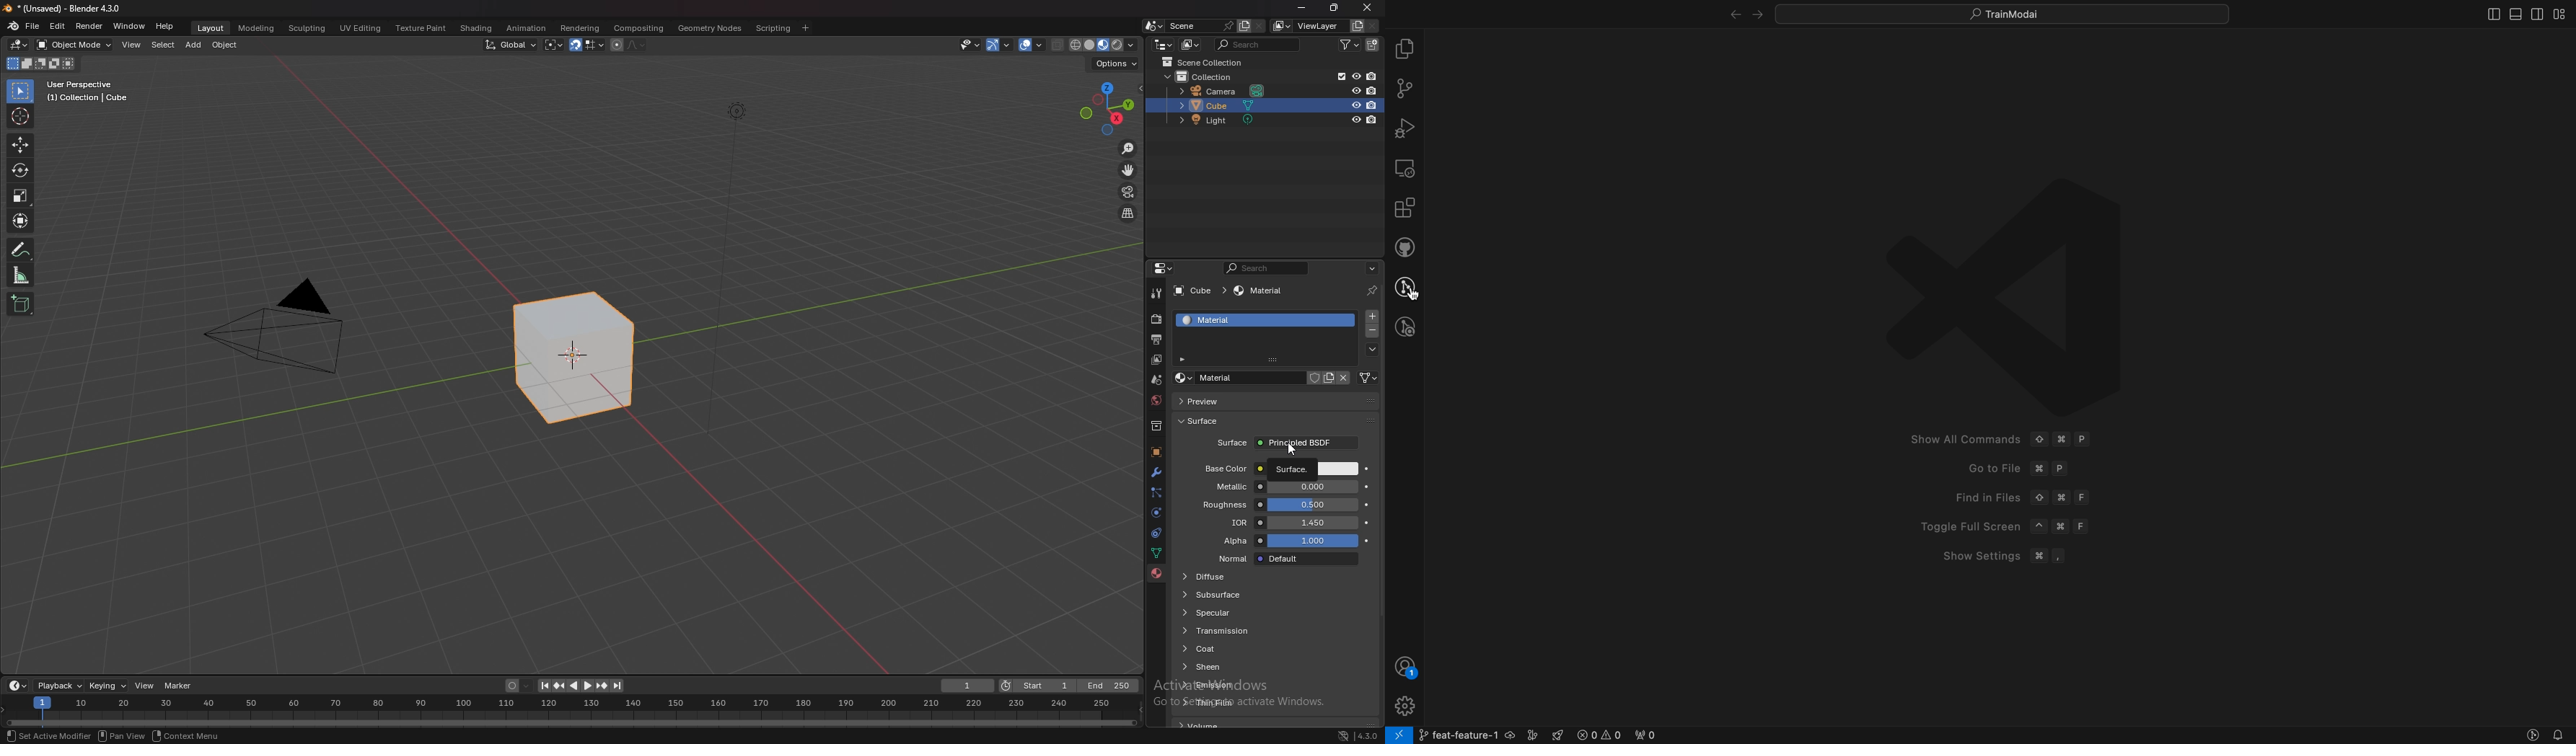  What do you see at coordinates (2005, 437) in the screenshot?
I see `Show All Commands ¢ #¥ P` at bounding box center [2005, 437].